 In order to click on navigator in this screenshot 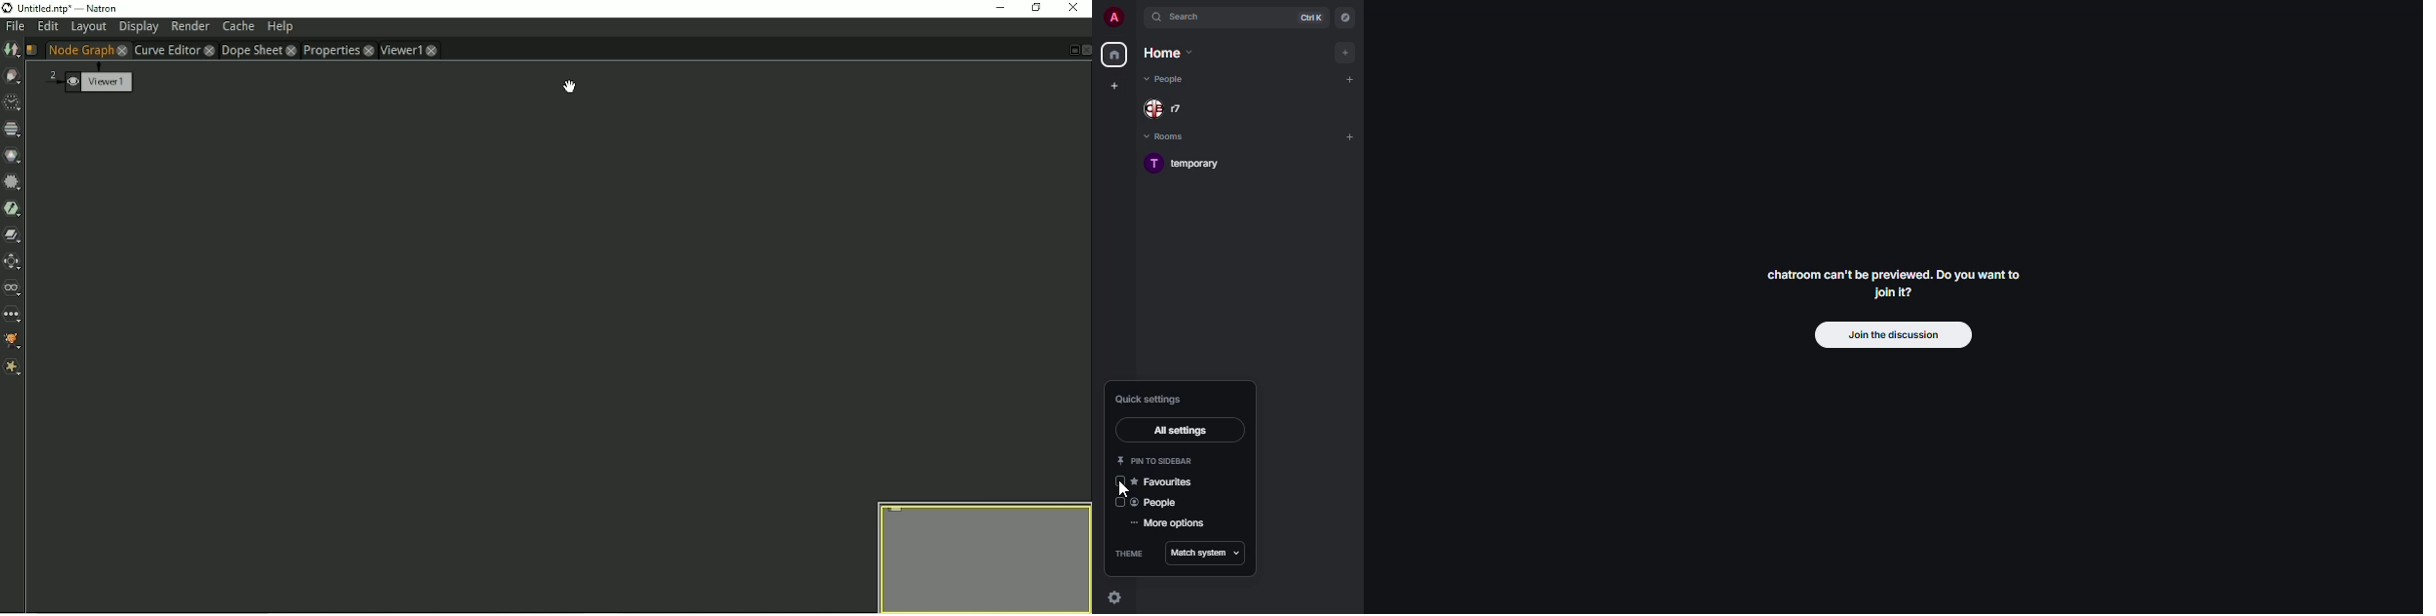, I will do `click(1348, 18)`.